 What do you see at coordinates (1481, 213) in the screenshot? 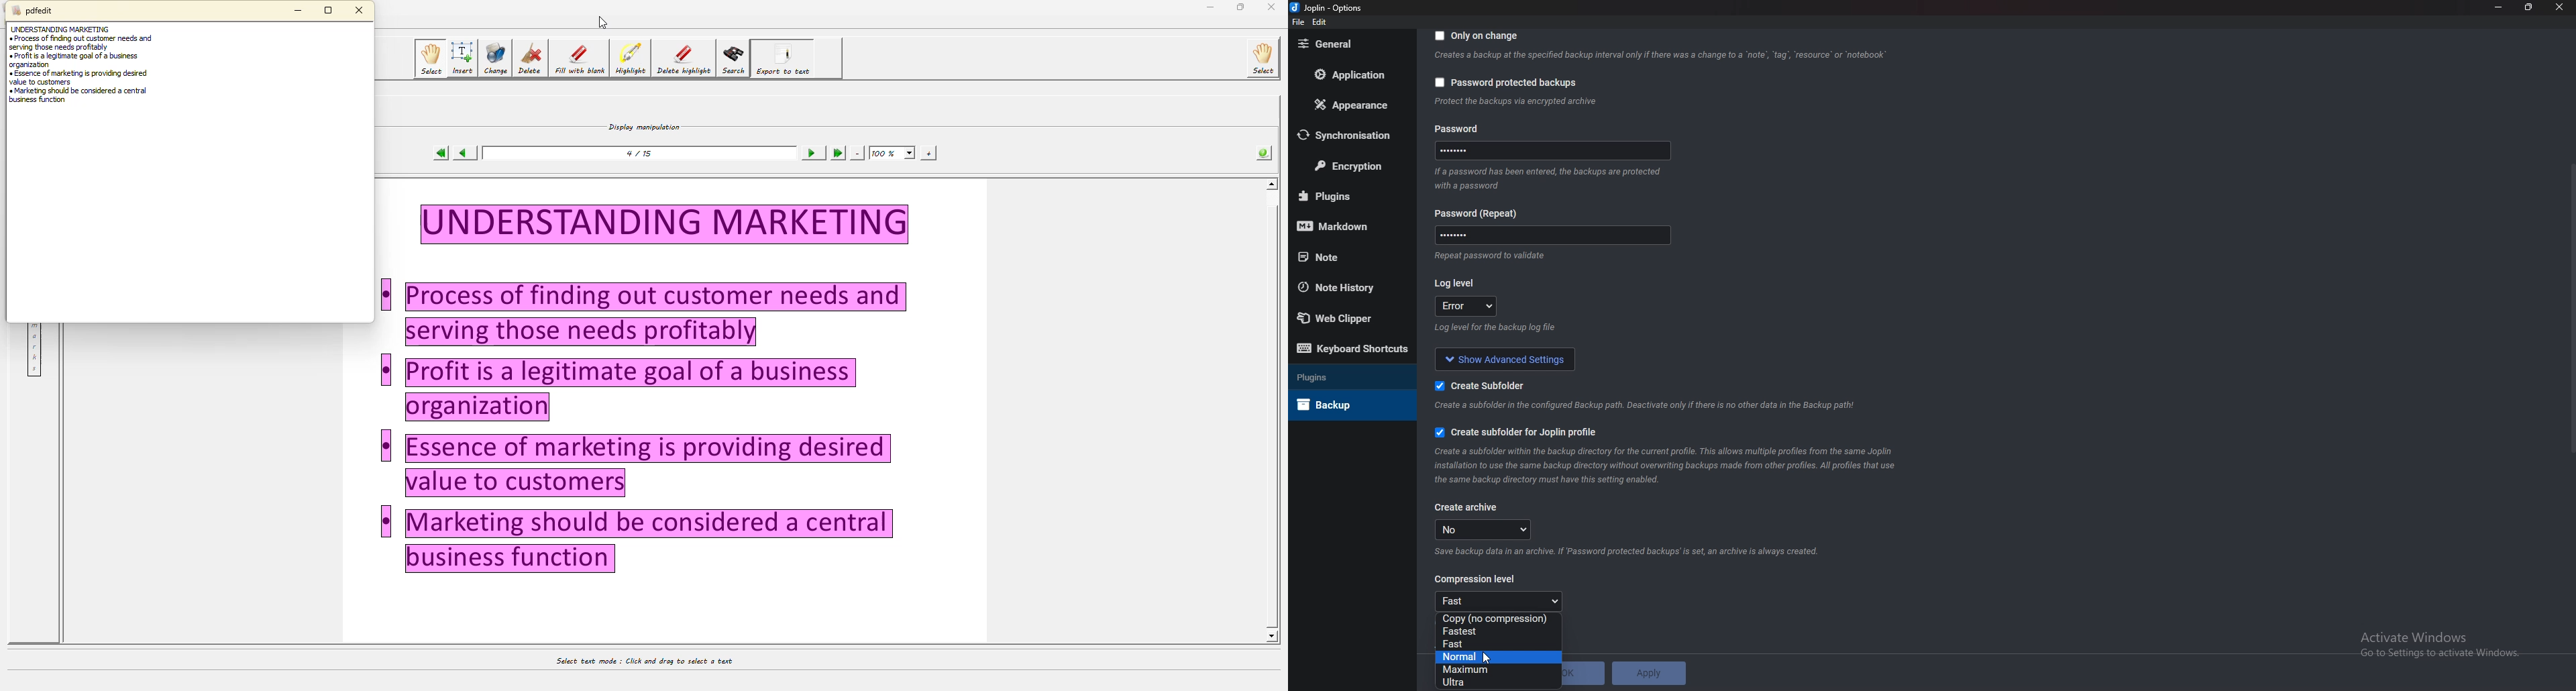
I see `Password` at bounding box center [1481, 213].